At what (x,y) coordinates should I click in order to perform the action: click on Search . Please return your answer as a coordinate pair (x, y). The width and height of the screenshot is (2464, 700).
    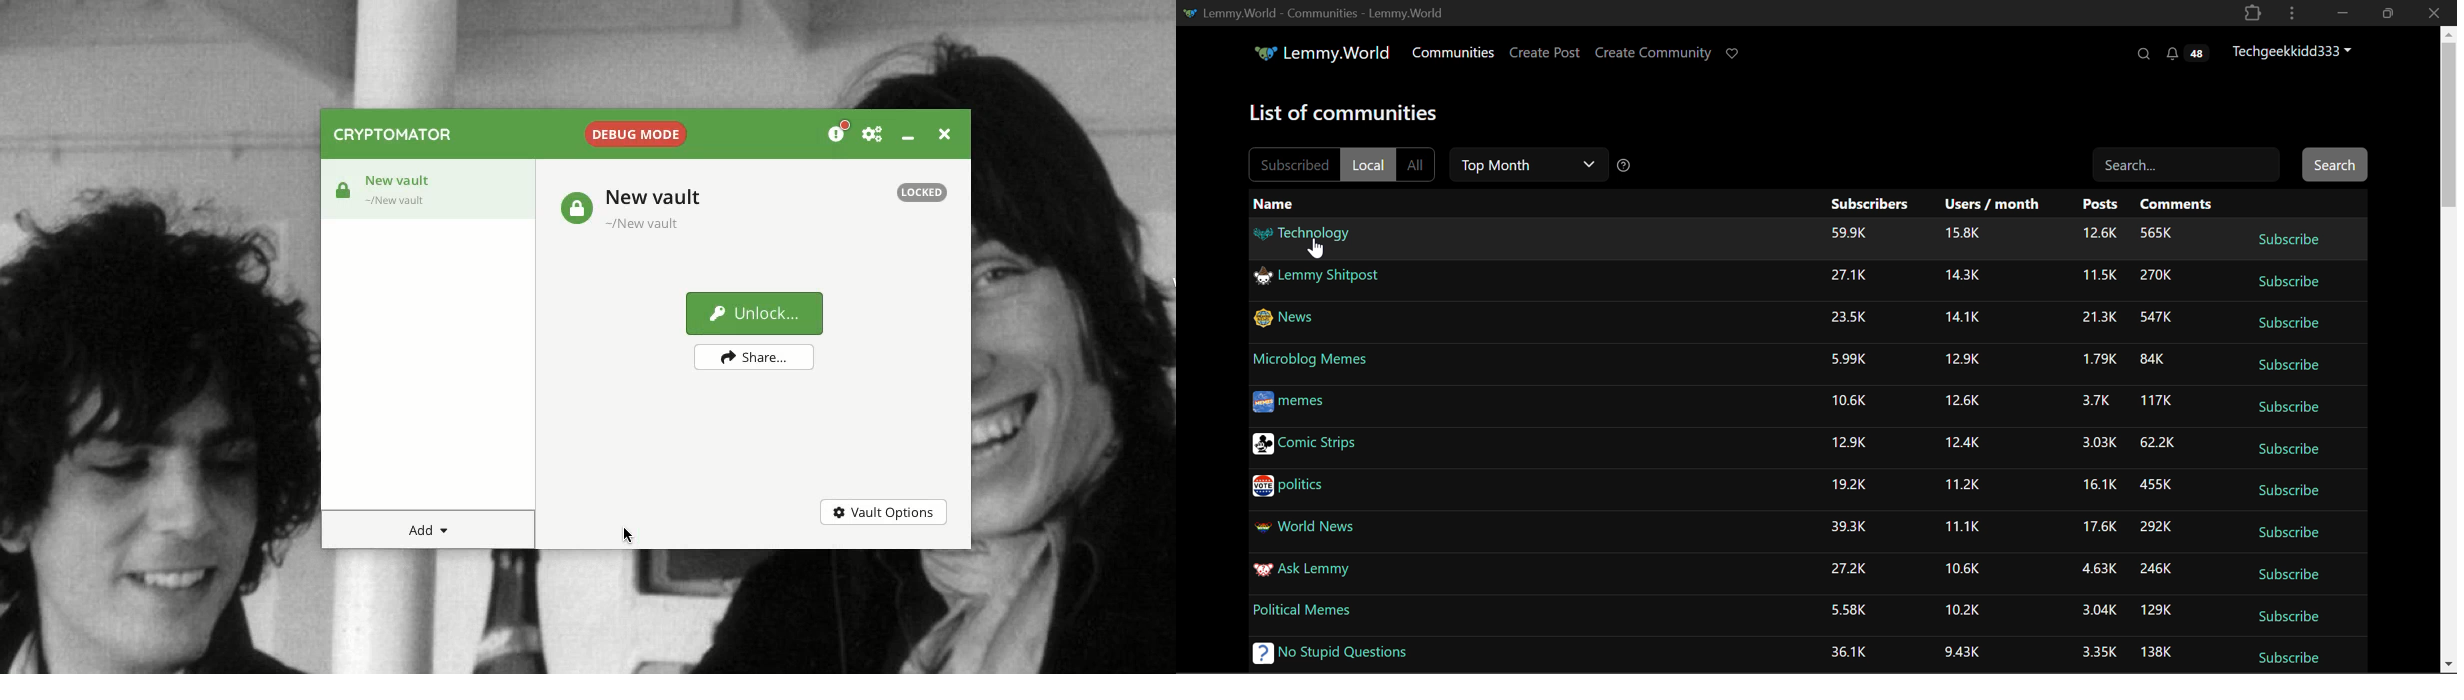
    Looking at the image, I should click on (2142, 53).